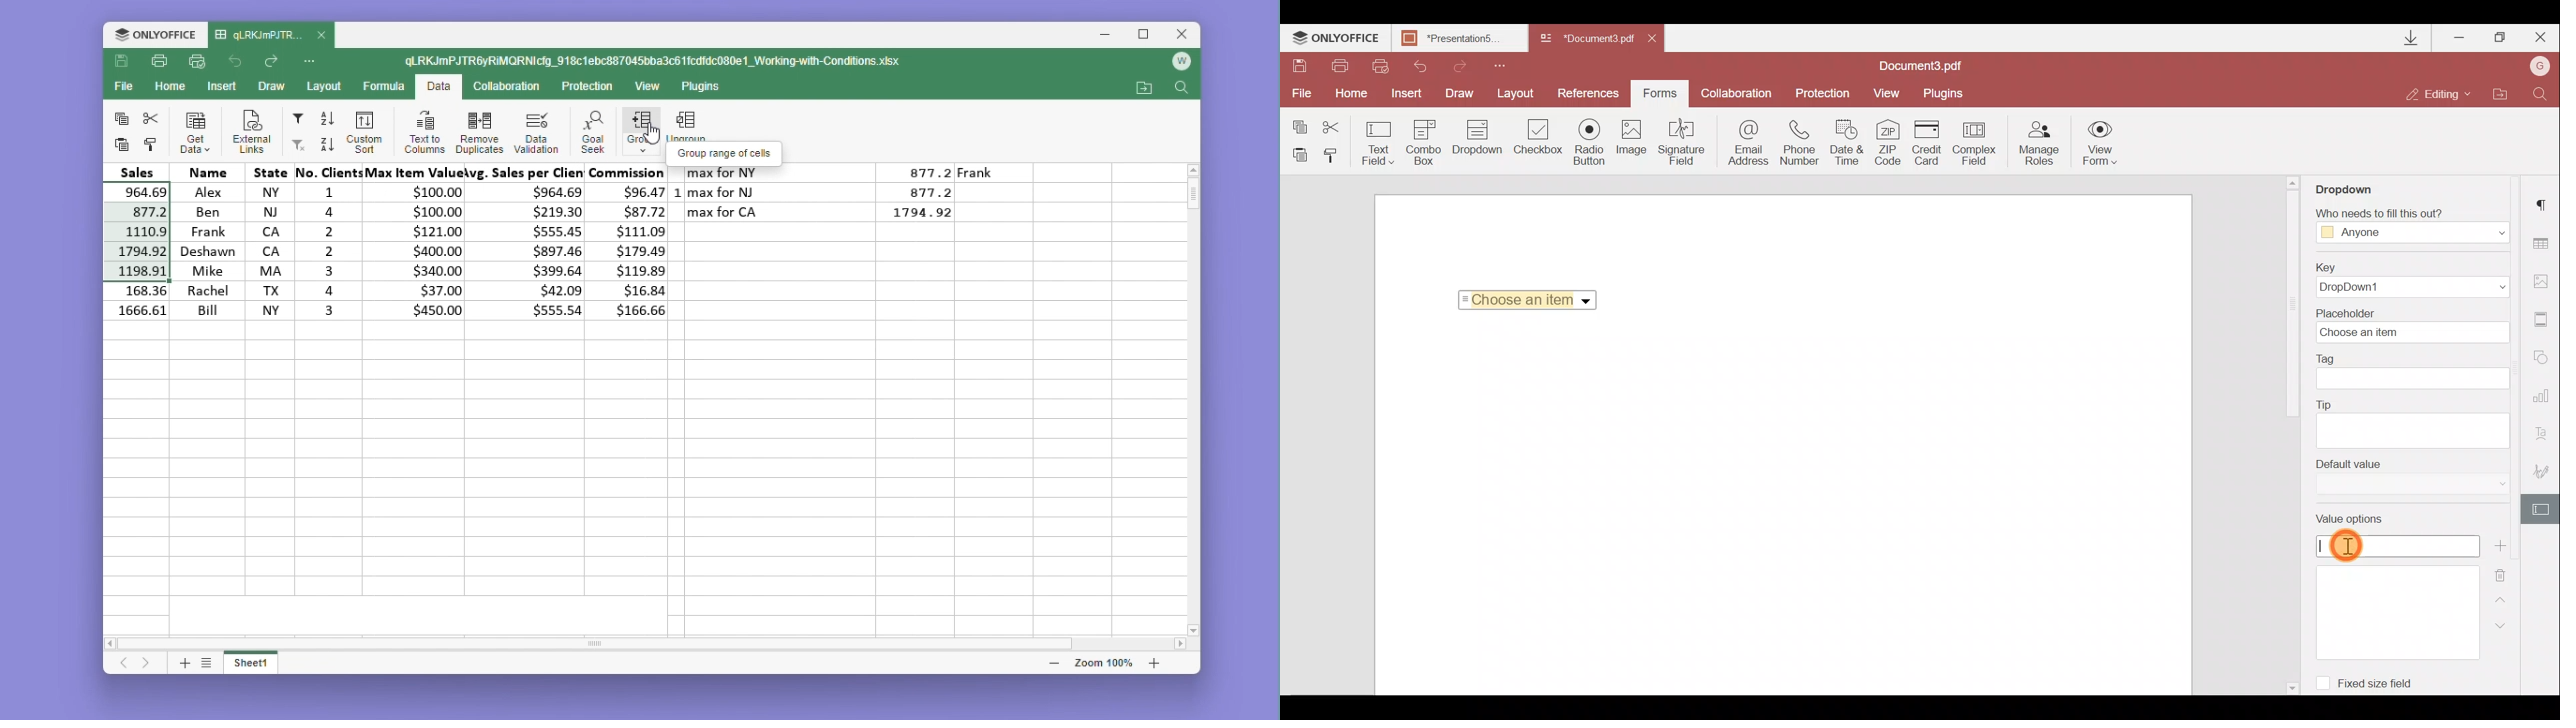  Describe the element at coordinates (2543, 243) in the screenshot. I see `Table settings` at that location.